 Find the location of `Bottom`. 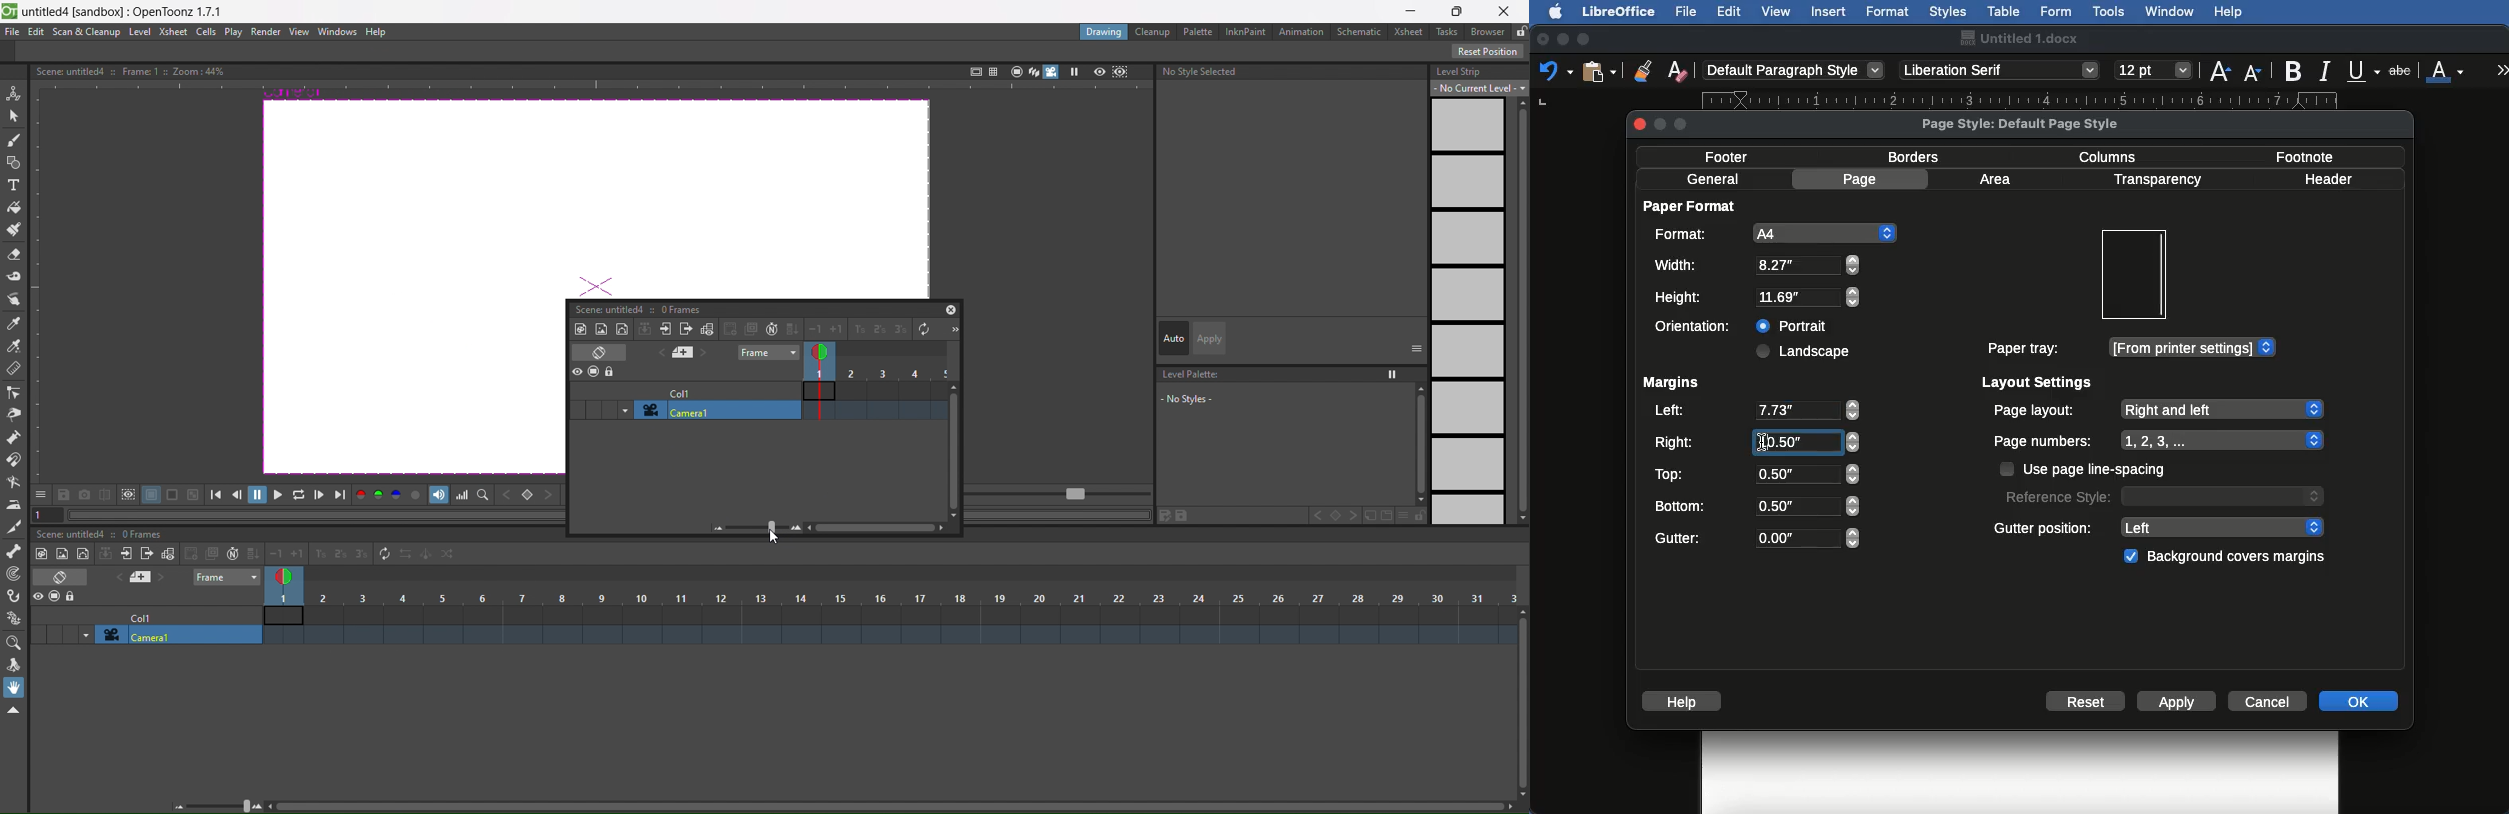

Bottom is located at coordinates (1756, 504).